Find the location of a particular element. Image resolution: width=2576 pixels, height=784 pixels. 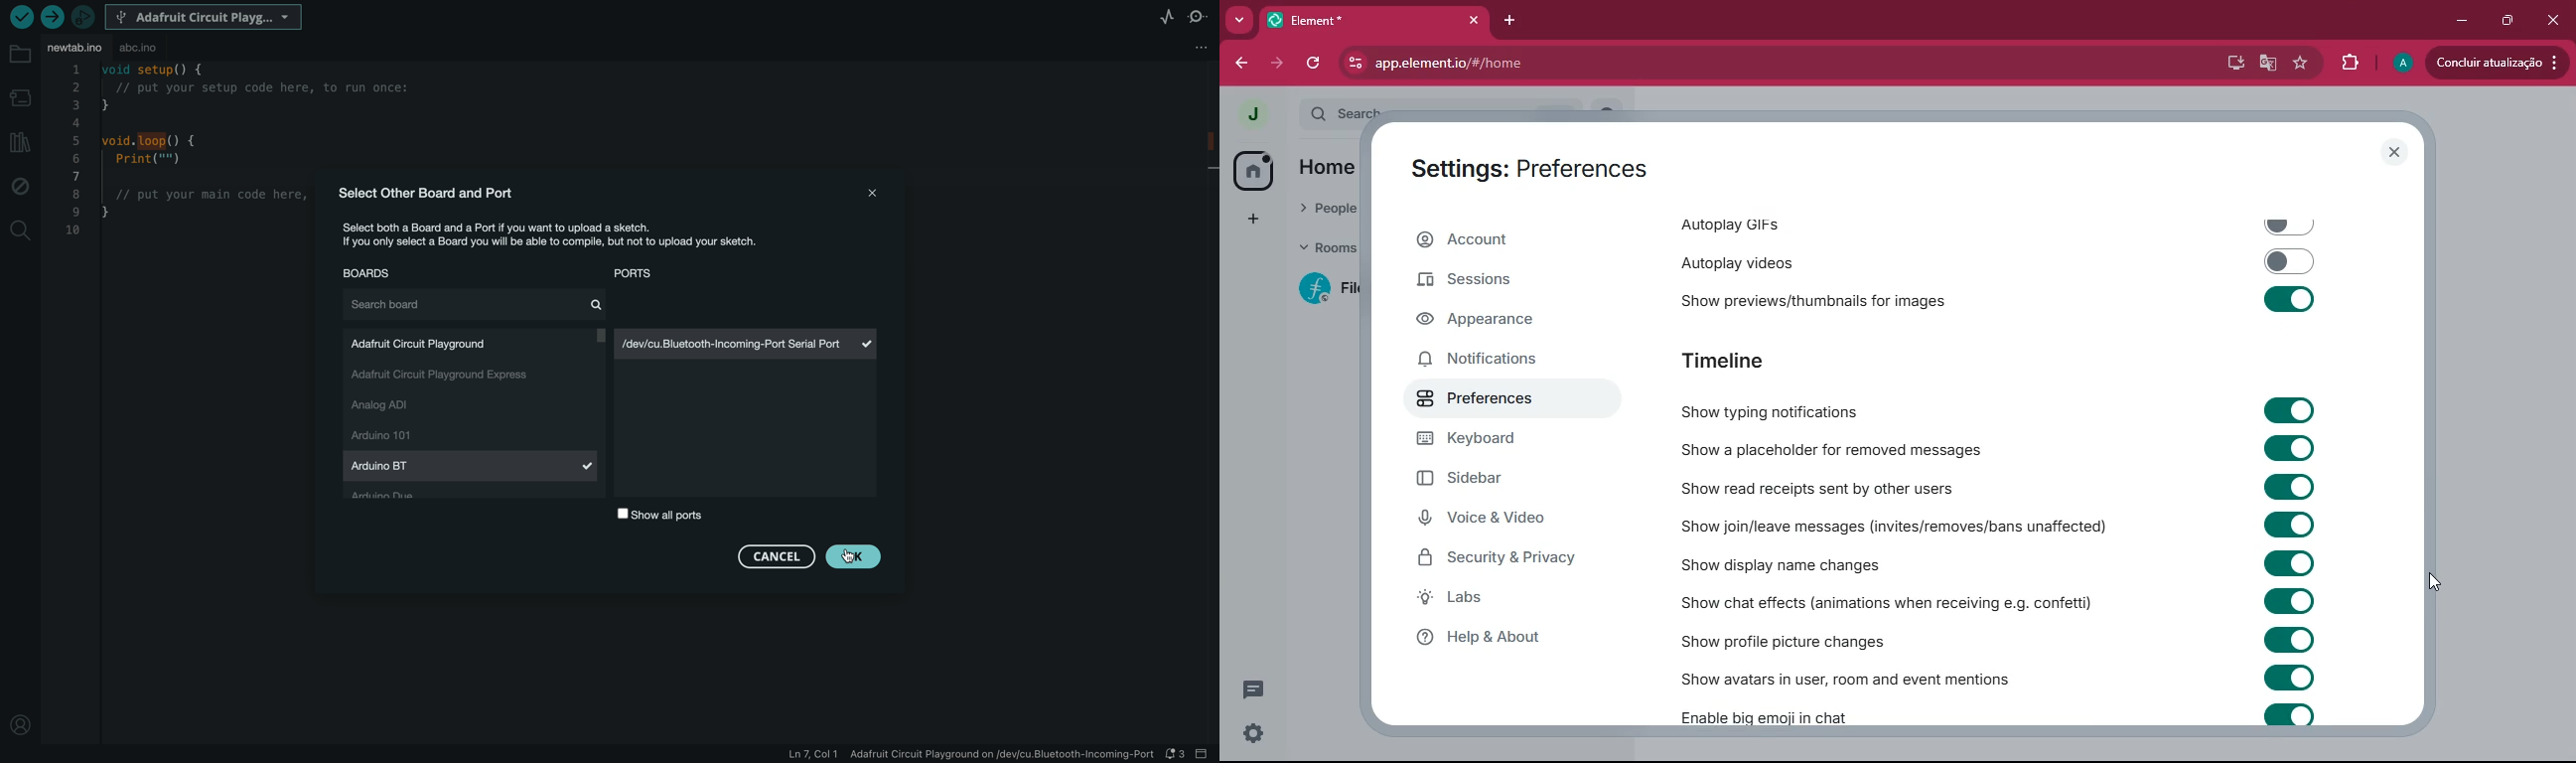

profile picture is located at coordinates (2401, 64).